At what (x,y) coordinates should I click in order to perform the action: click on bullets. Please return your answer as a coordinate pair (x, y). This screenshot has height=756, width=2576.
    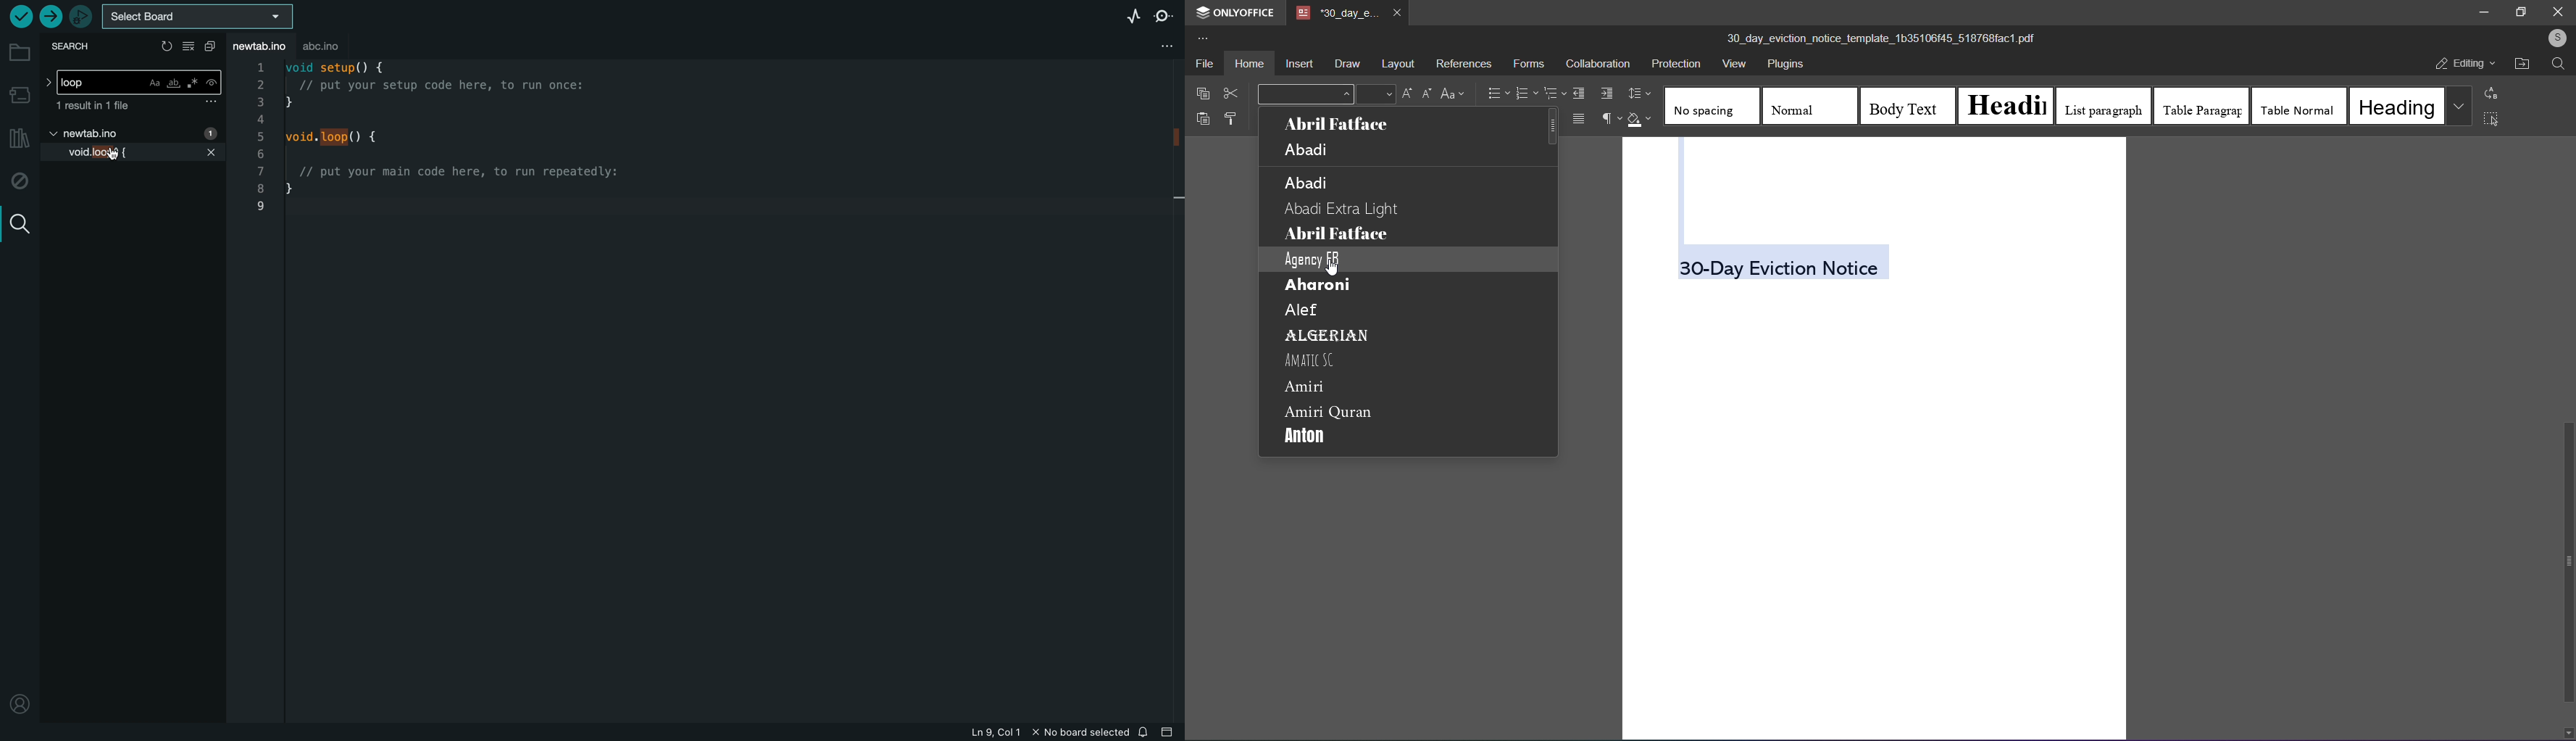
    Looking at the image, I should click on (1497, 92).